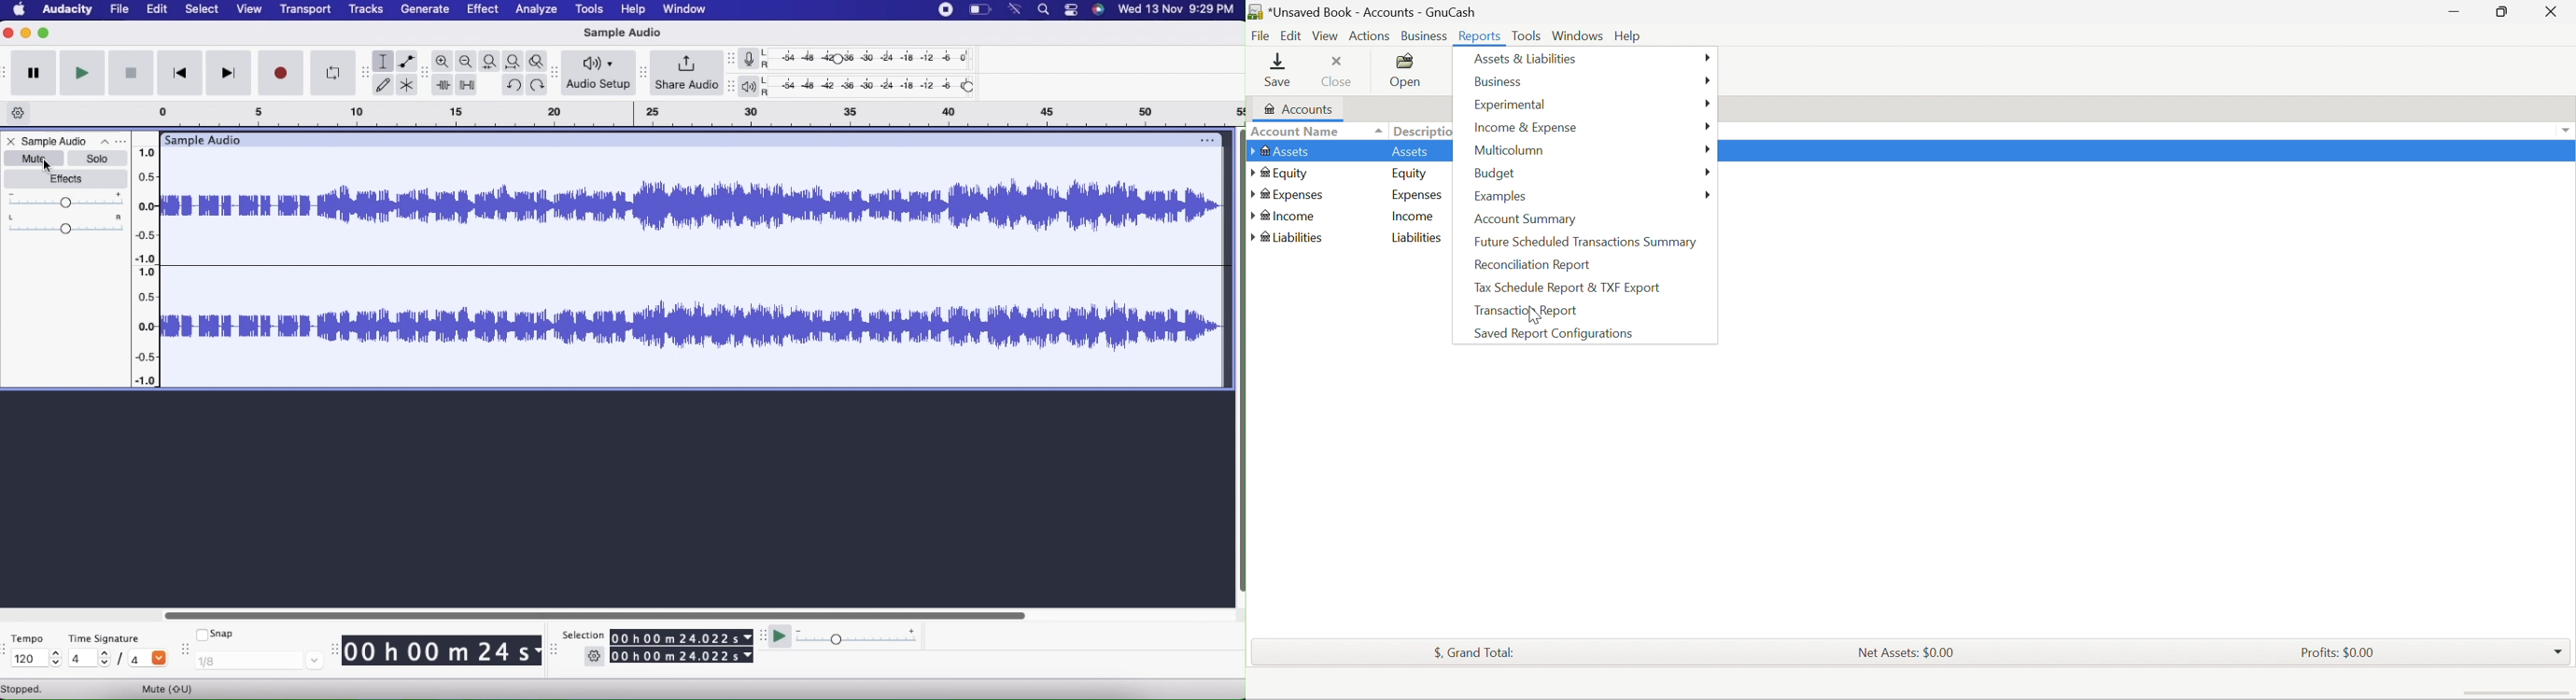 The width and height of the screenshot is (2576, 700). What do you see at coordinates (1481, 35) in the screenshot?
I see `Reports` at bounding box center [1481, 35].